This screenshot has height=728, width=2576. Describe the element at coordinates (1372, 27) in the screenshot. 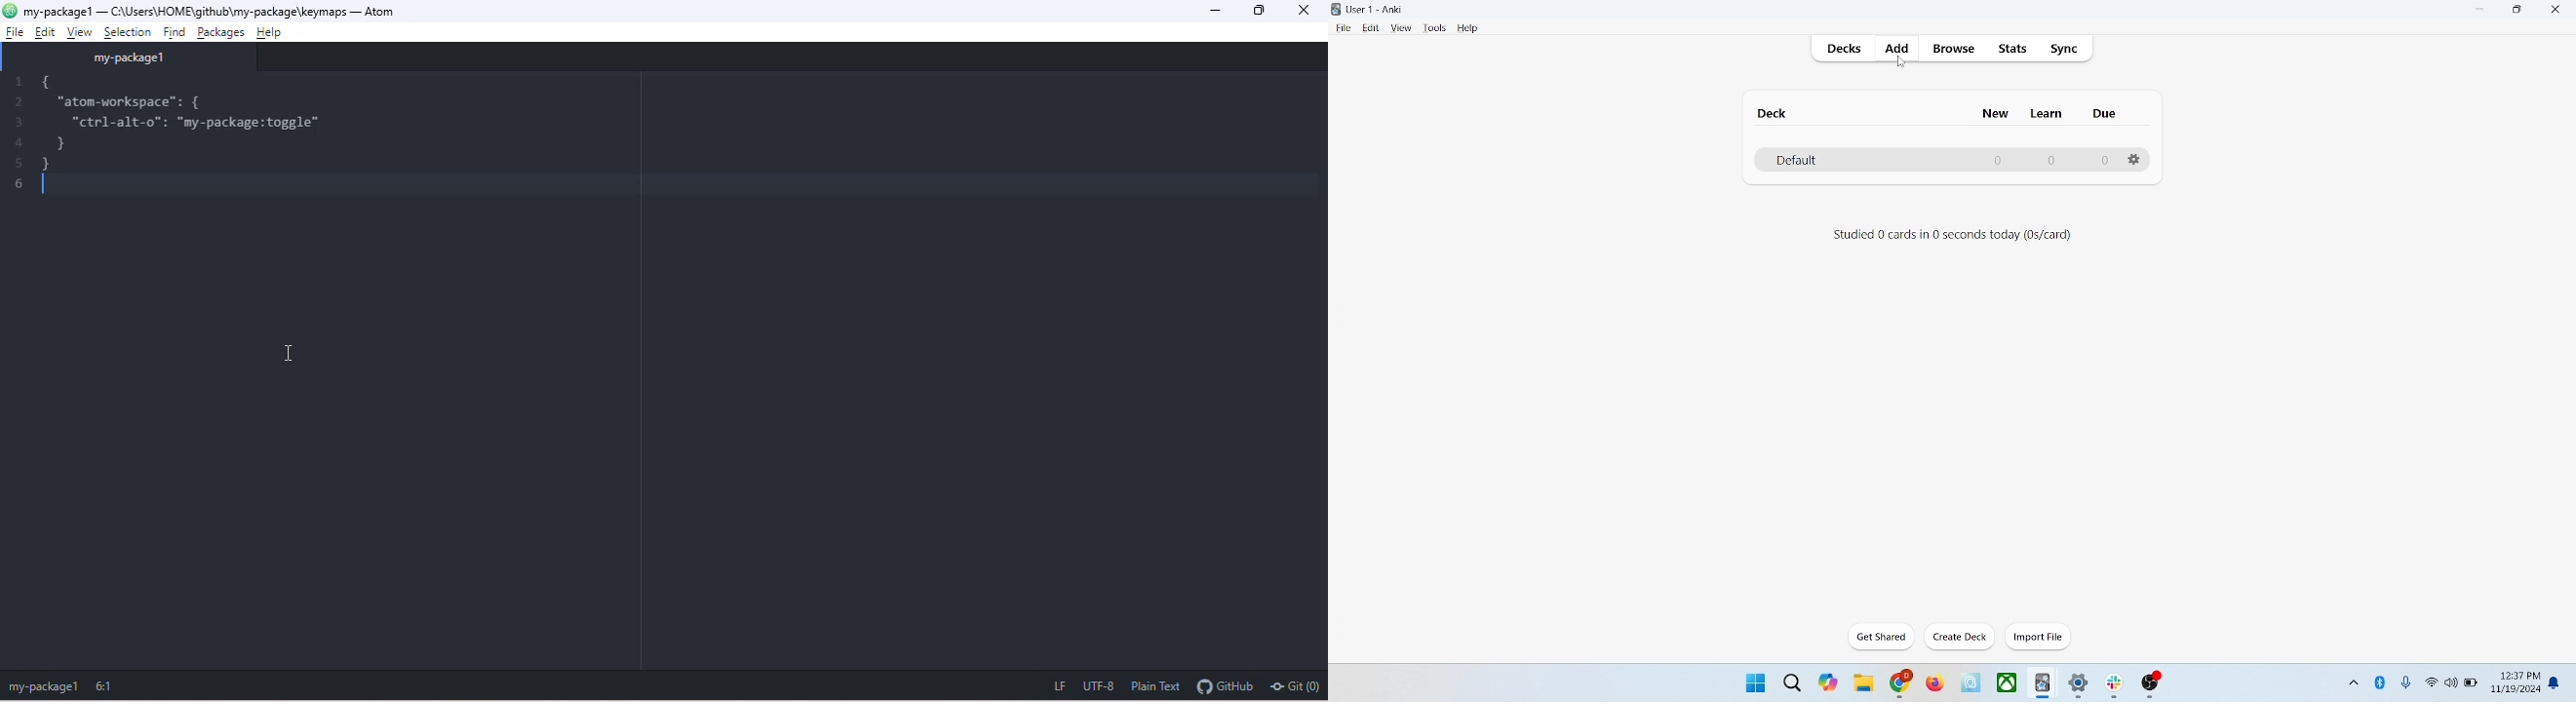

I see `edit` at that location.